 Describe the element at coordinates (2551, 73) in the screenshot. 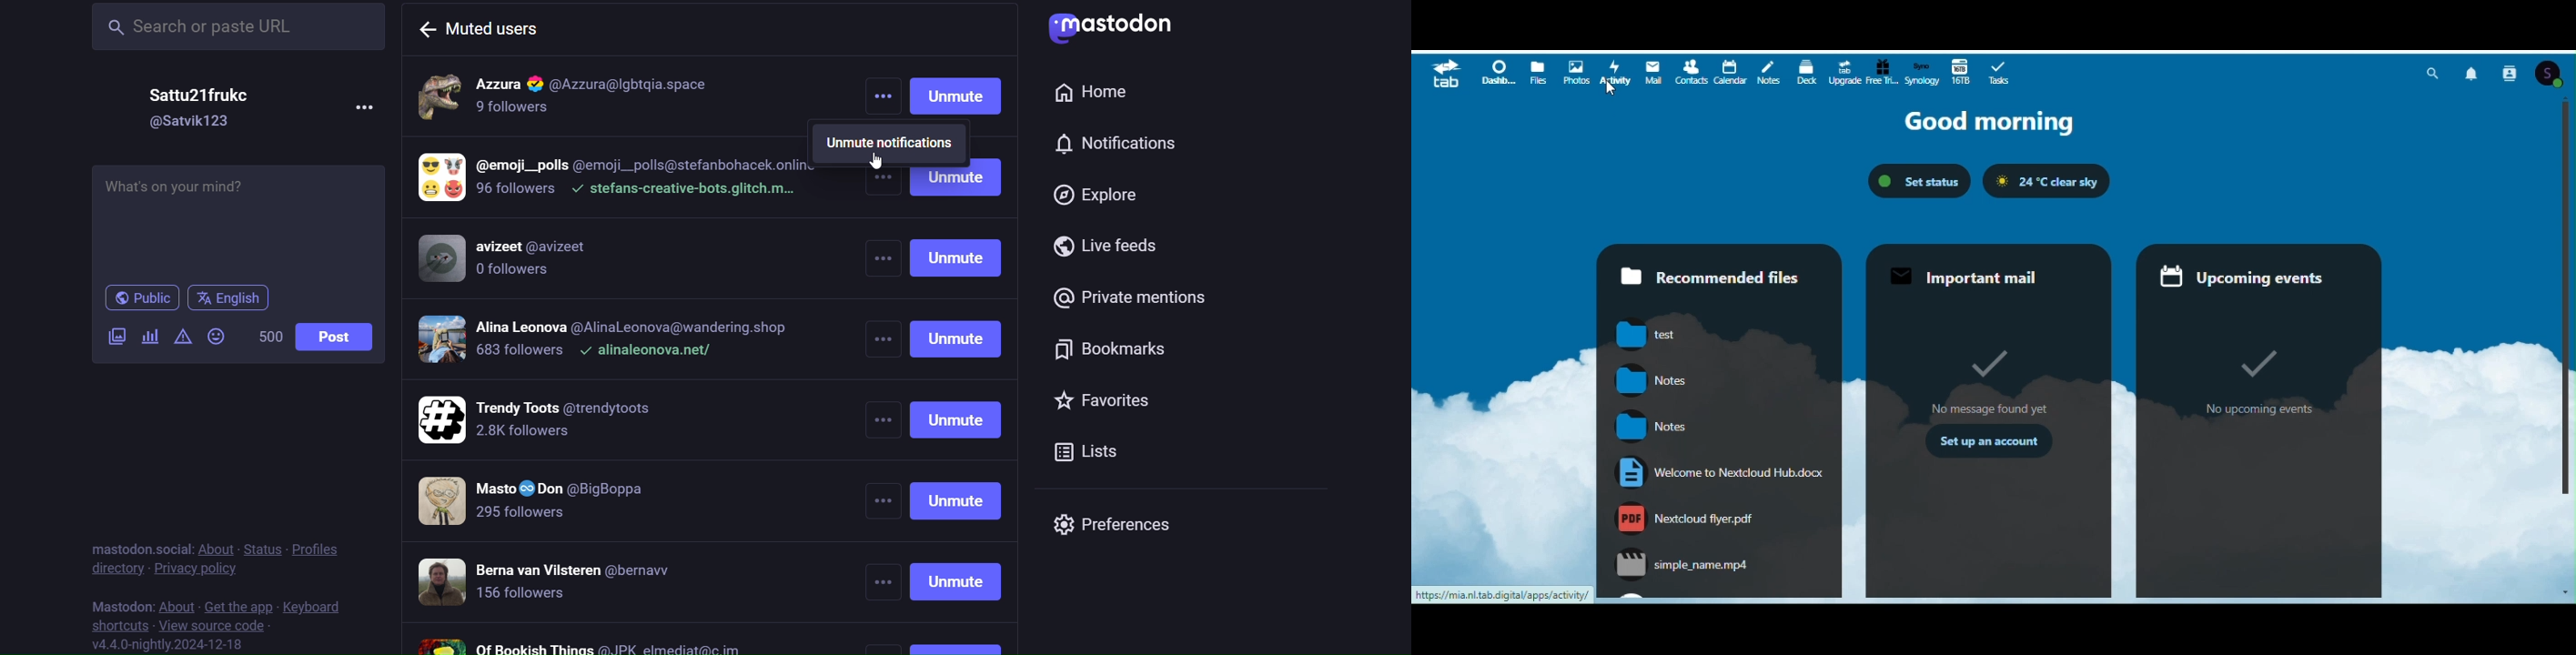

I see `Account icon` at that location.